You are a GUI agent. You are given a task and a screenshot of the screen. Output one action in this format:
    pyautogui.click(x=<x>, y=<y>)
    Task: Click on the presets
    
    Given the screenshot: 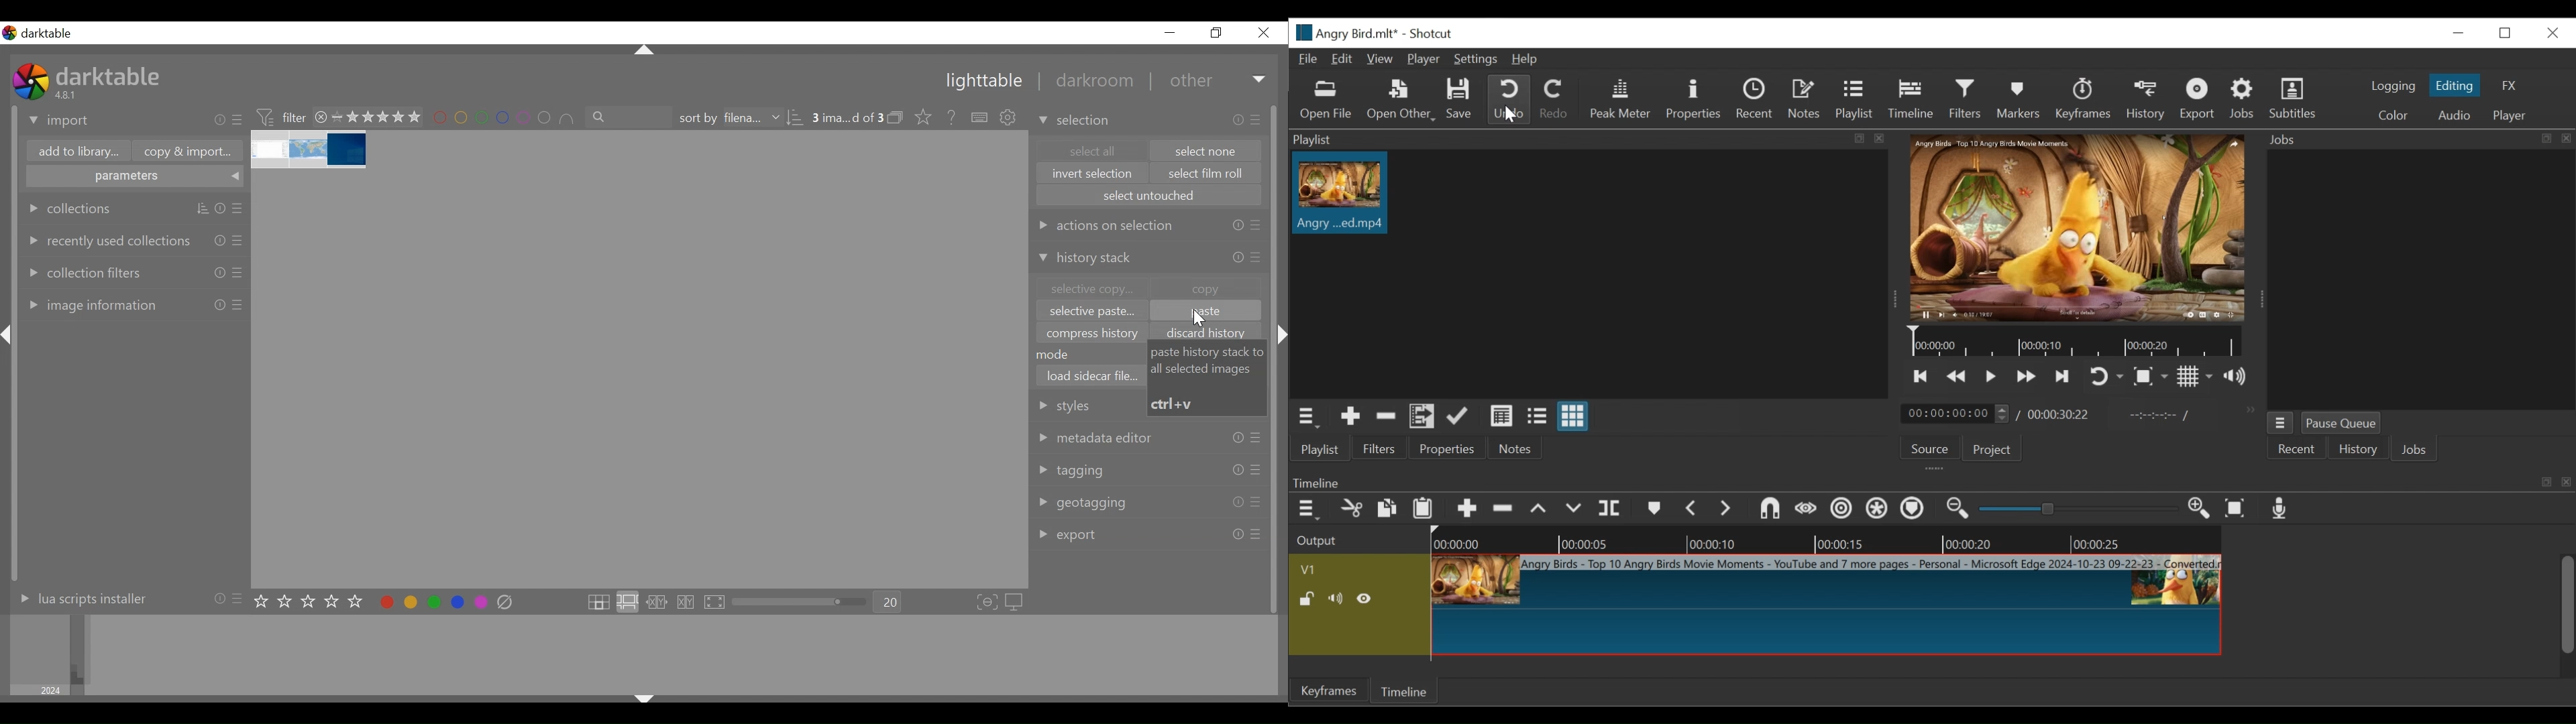 What is the action you would take?
    pyautogui.click(x=239, y=239)
    